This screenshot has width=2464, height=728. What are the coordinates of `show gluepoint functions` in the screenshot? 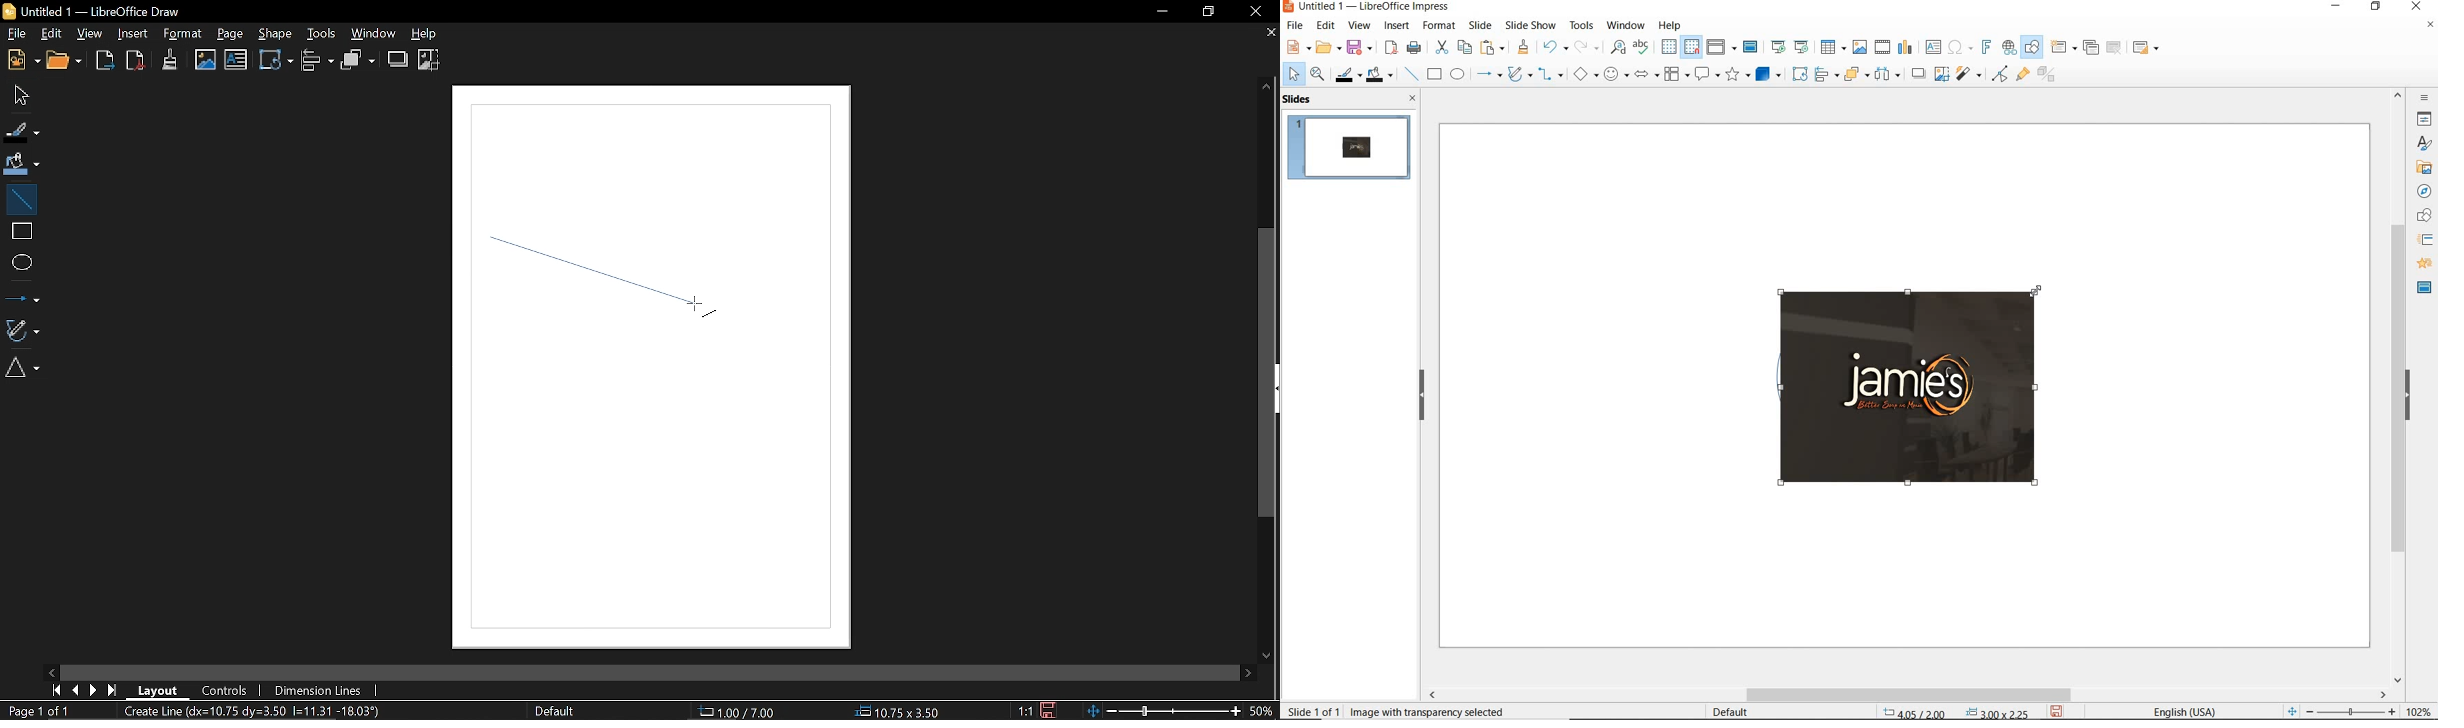 It's located at (2020, 75).